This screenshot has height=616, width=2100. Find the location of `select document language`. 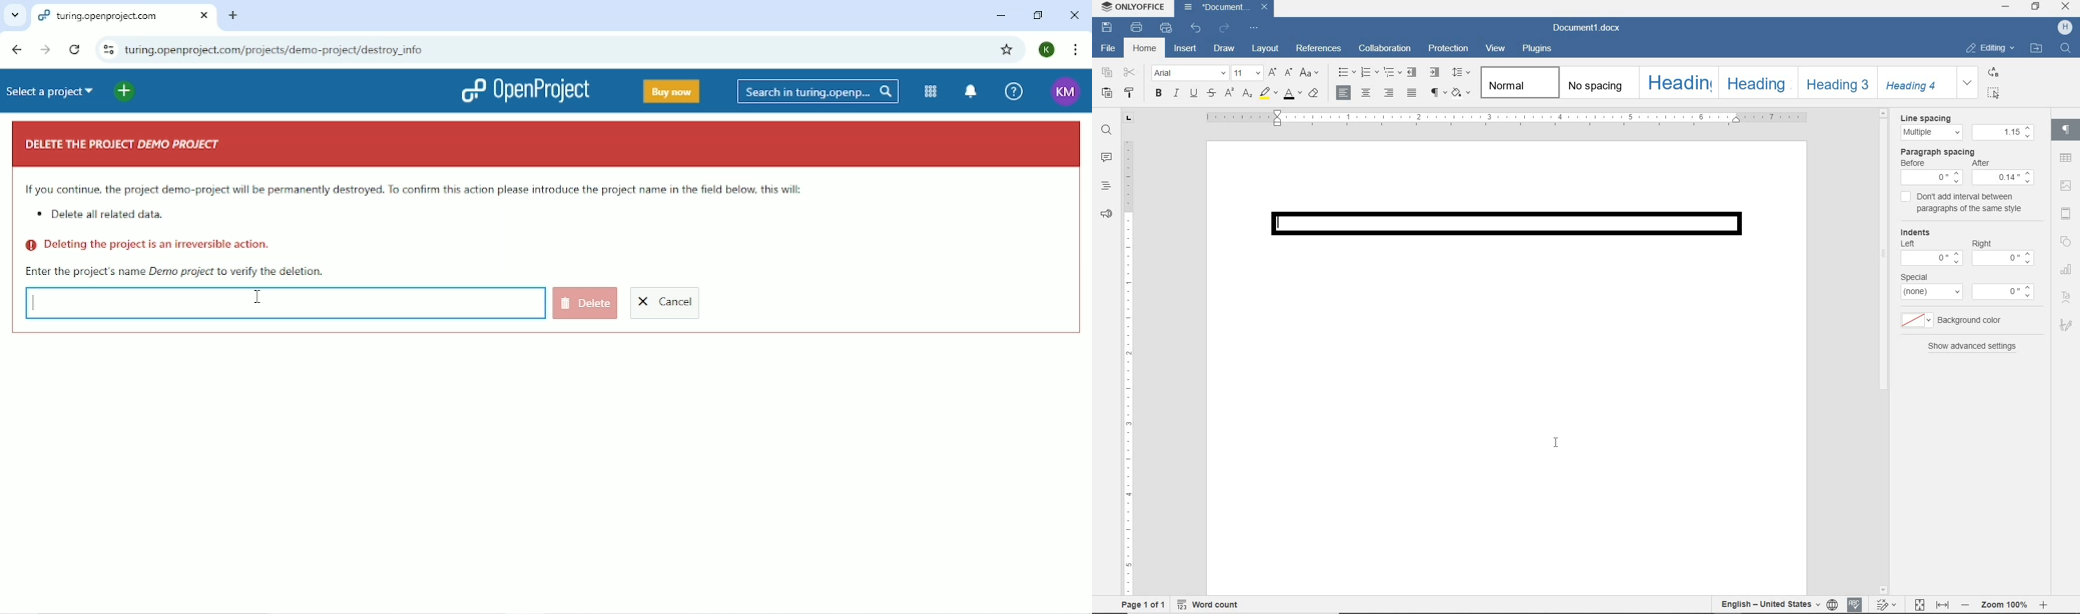

select document language is located at coordinates (1832, 604).